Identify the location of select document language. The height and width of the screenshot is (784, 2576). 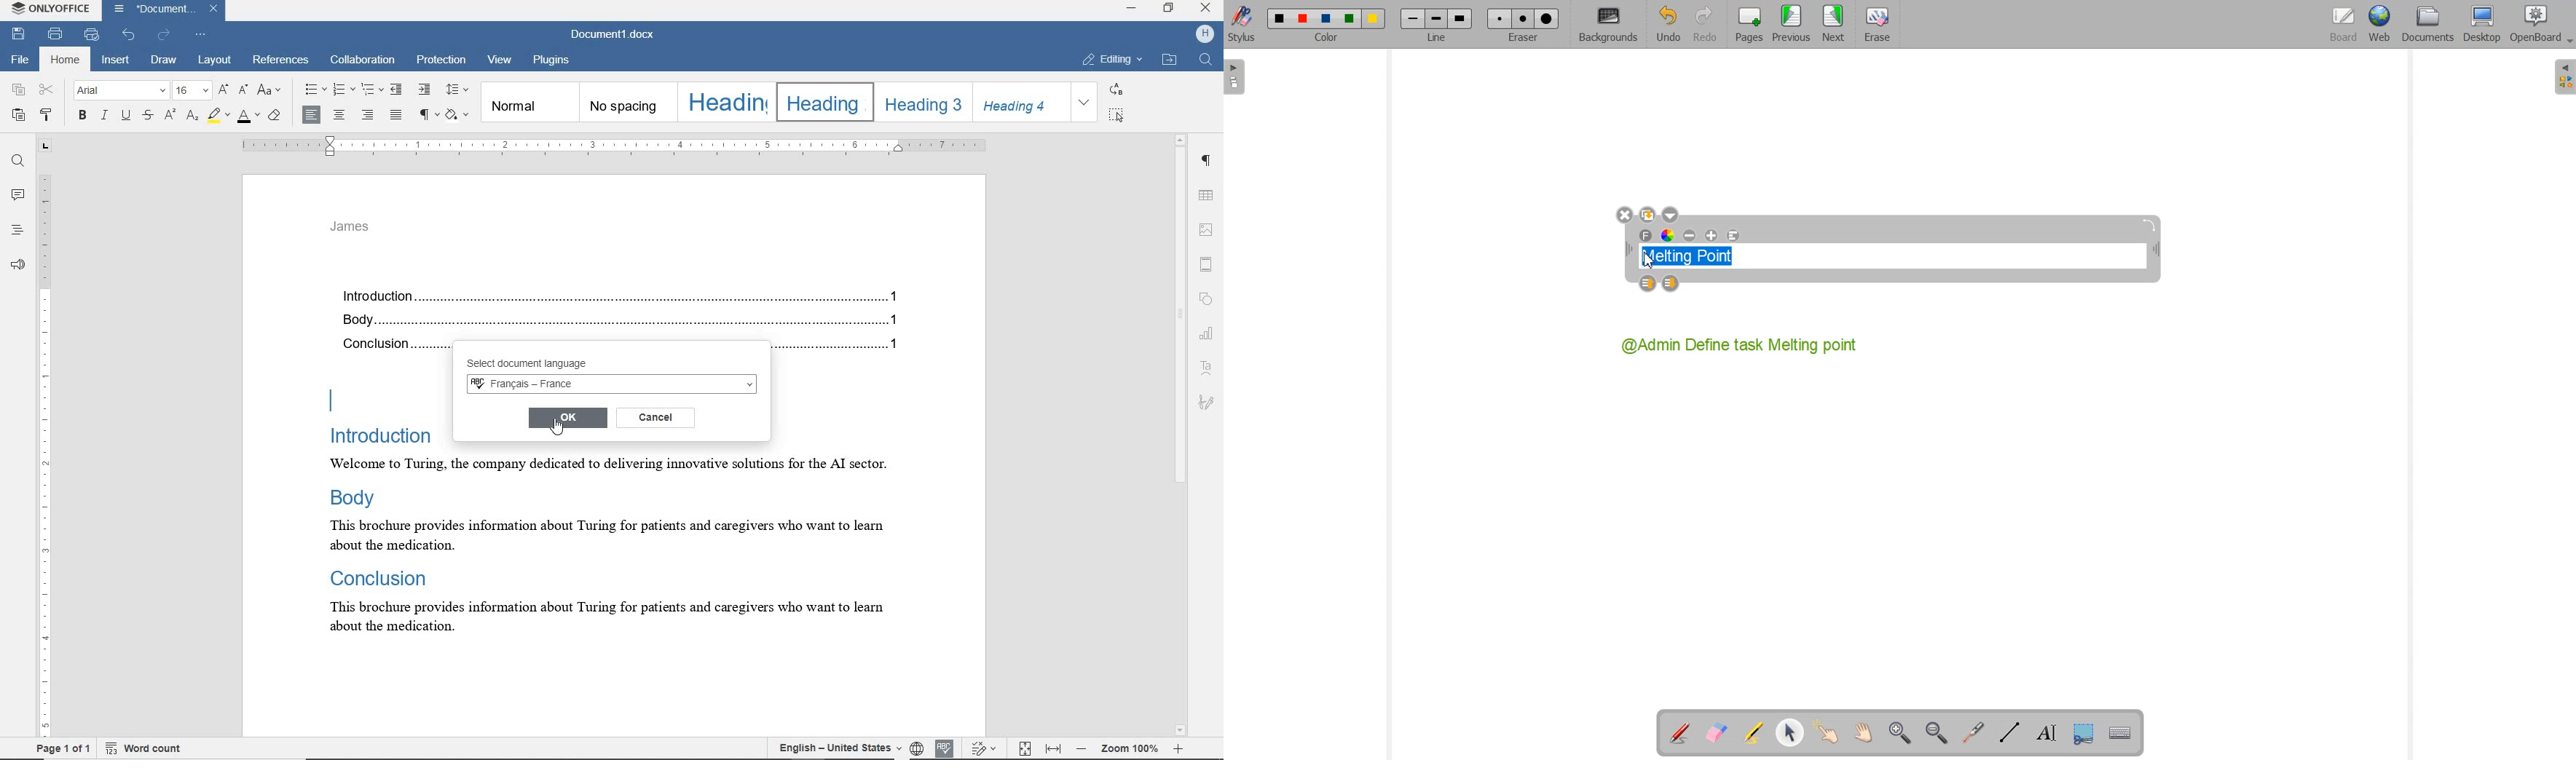
(548, 364).